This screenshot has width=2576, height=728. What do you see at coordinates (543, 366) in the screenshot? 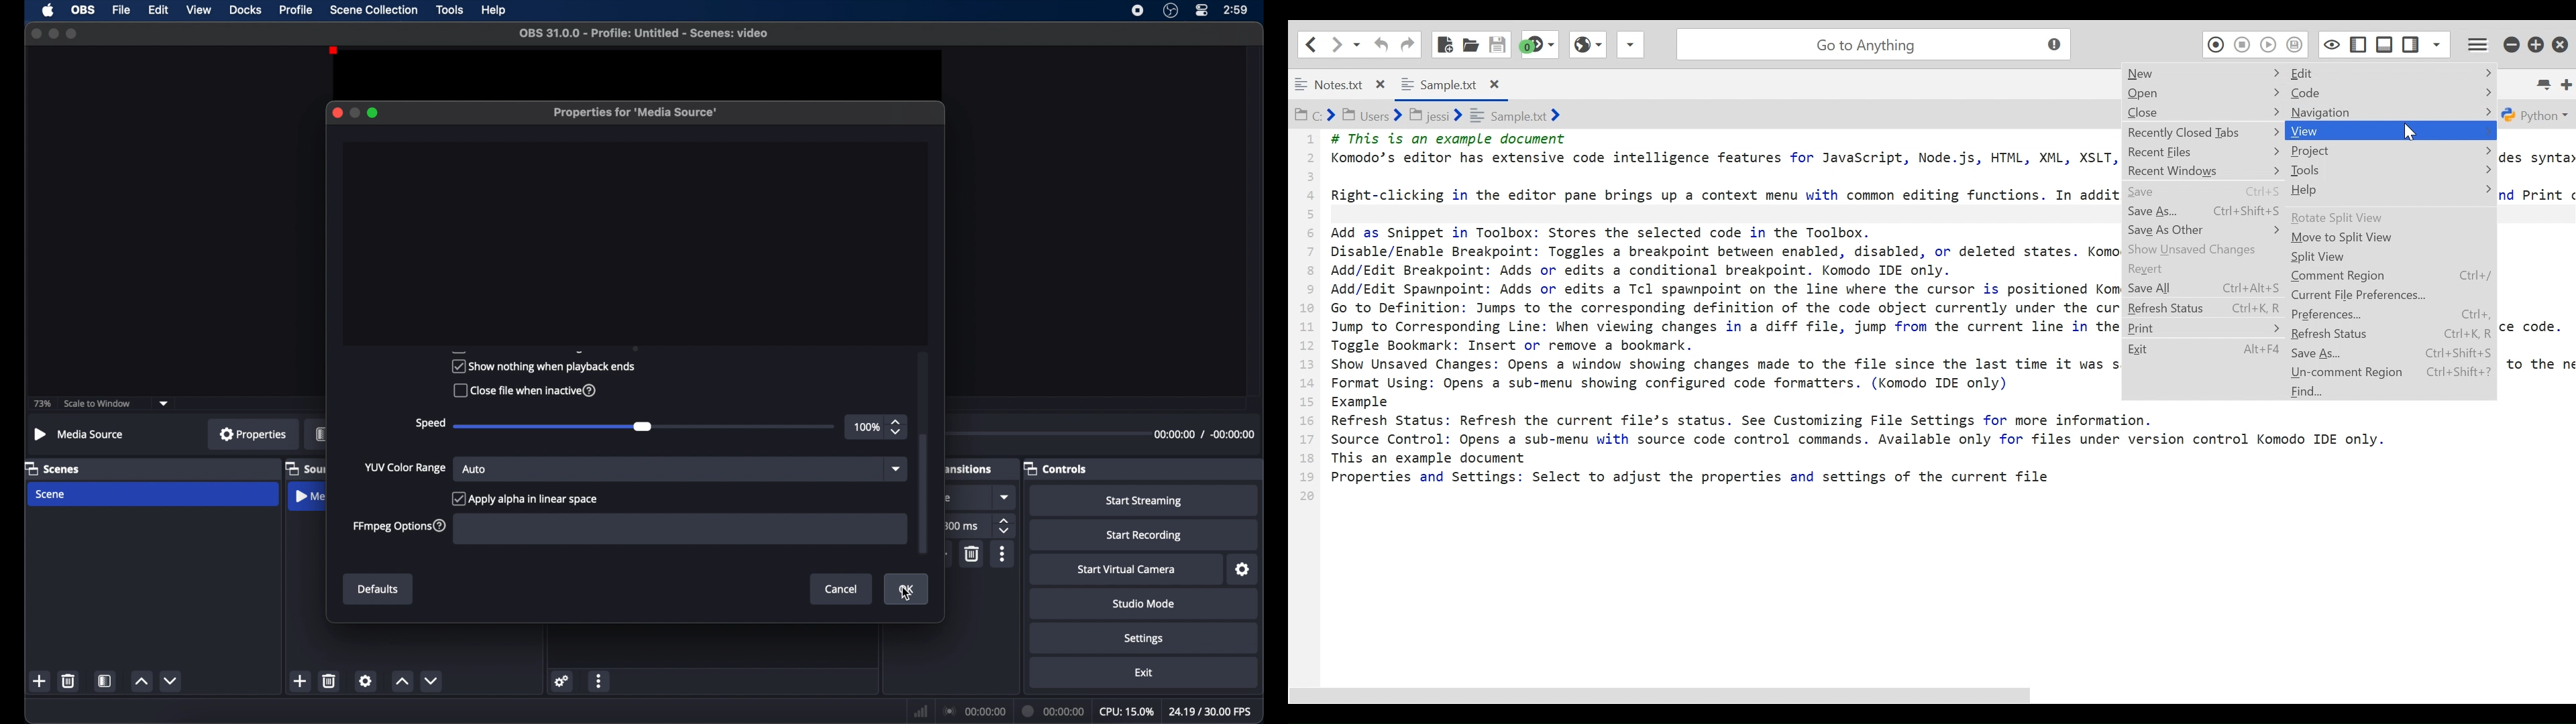
I see `show nothing when playback ends` at bounding box center [543, 366].